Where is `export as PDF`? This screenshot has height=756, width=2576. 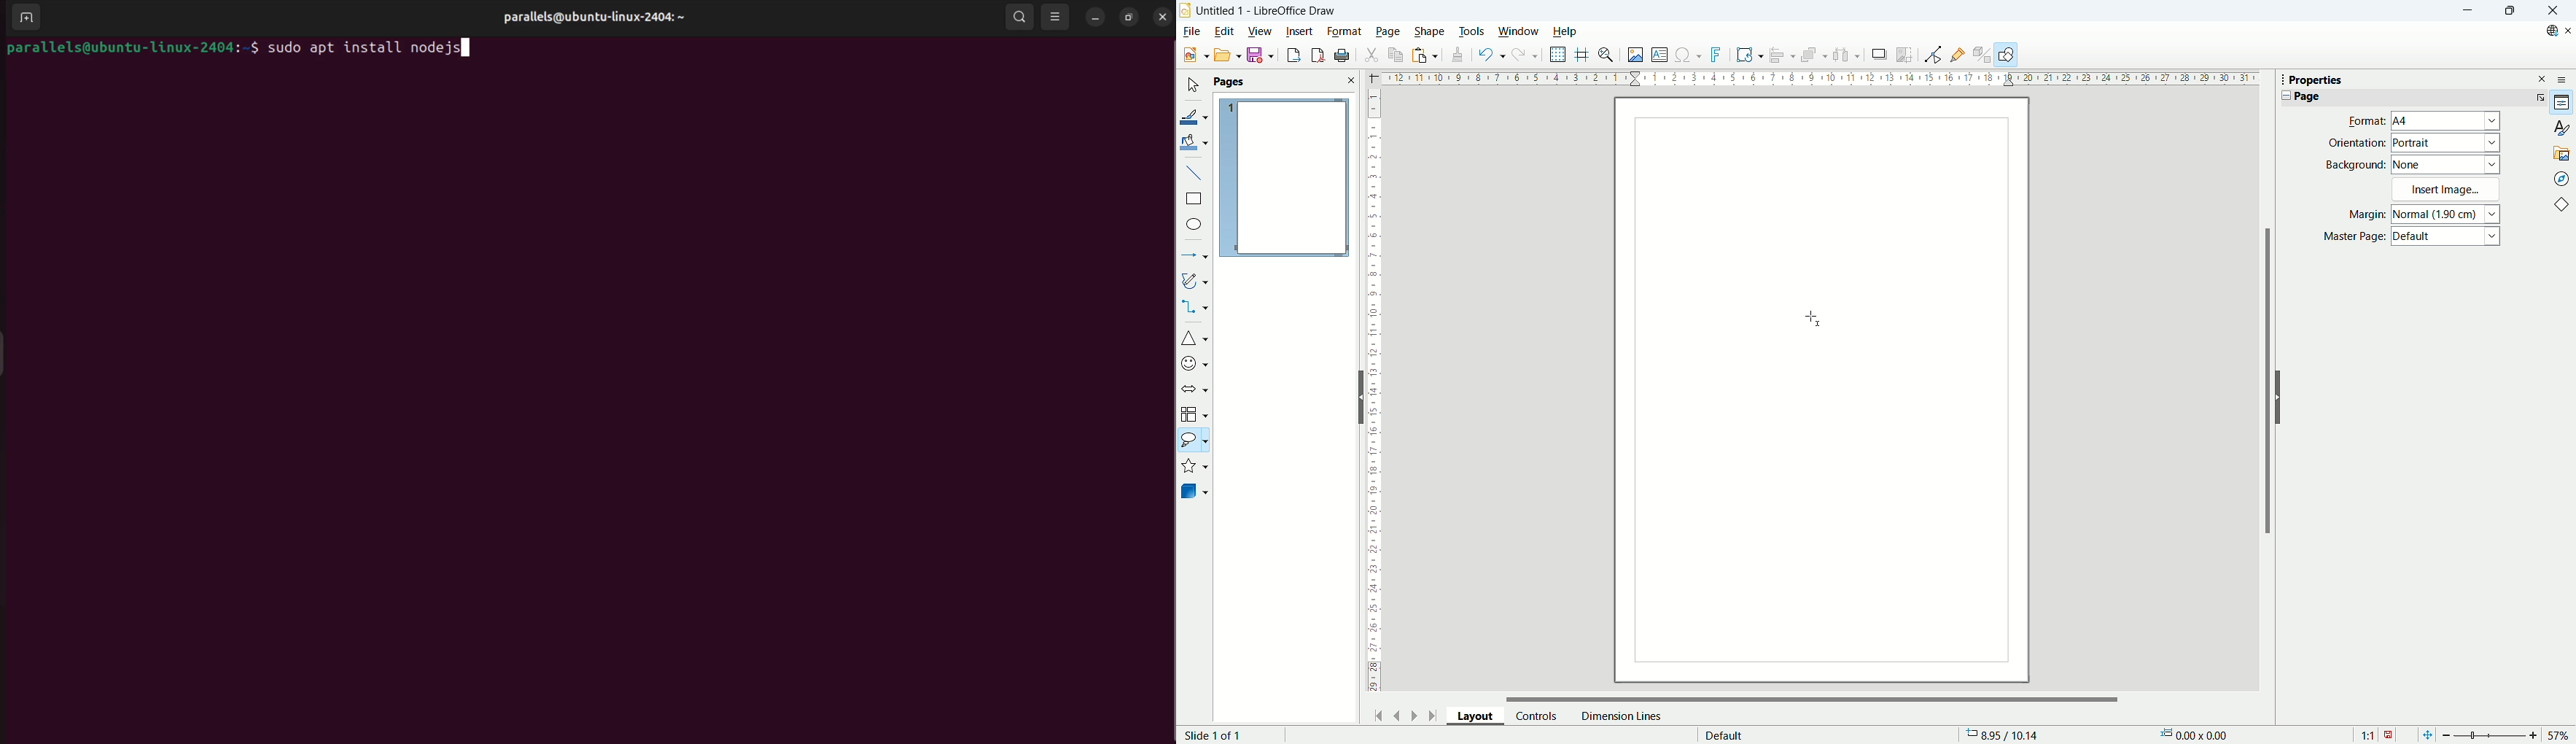
export as PDF is located at coordinates (1316, 55).